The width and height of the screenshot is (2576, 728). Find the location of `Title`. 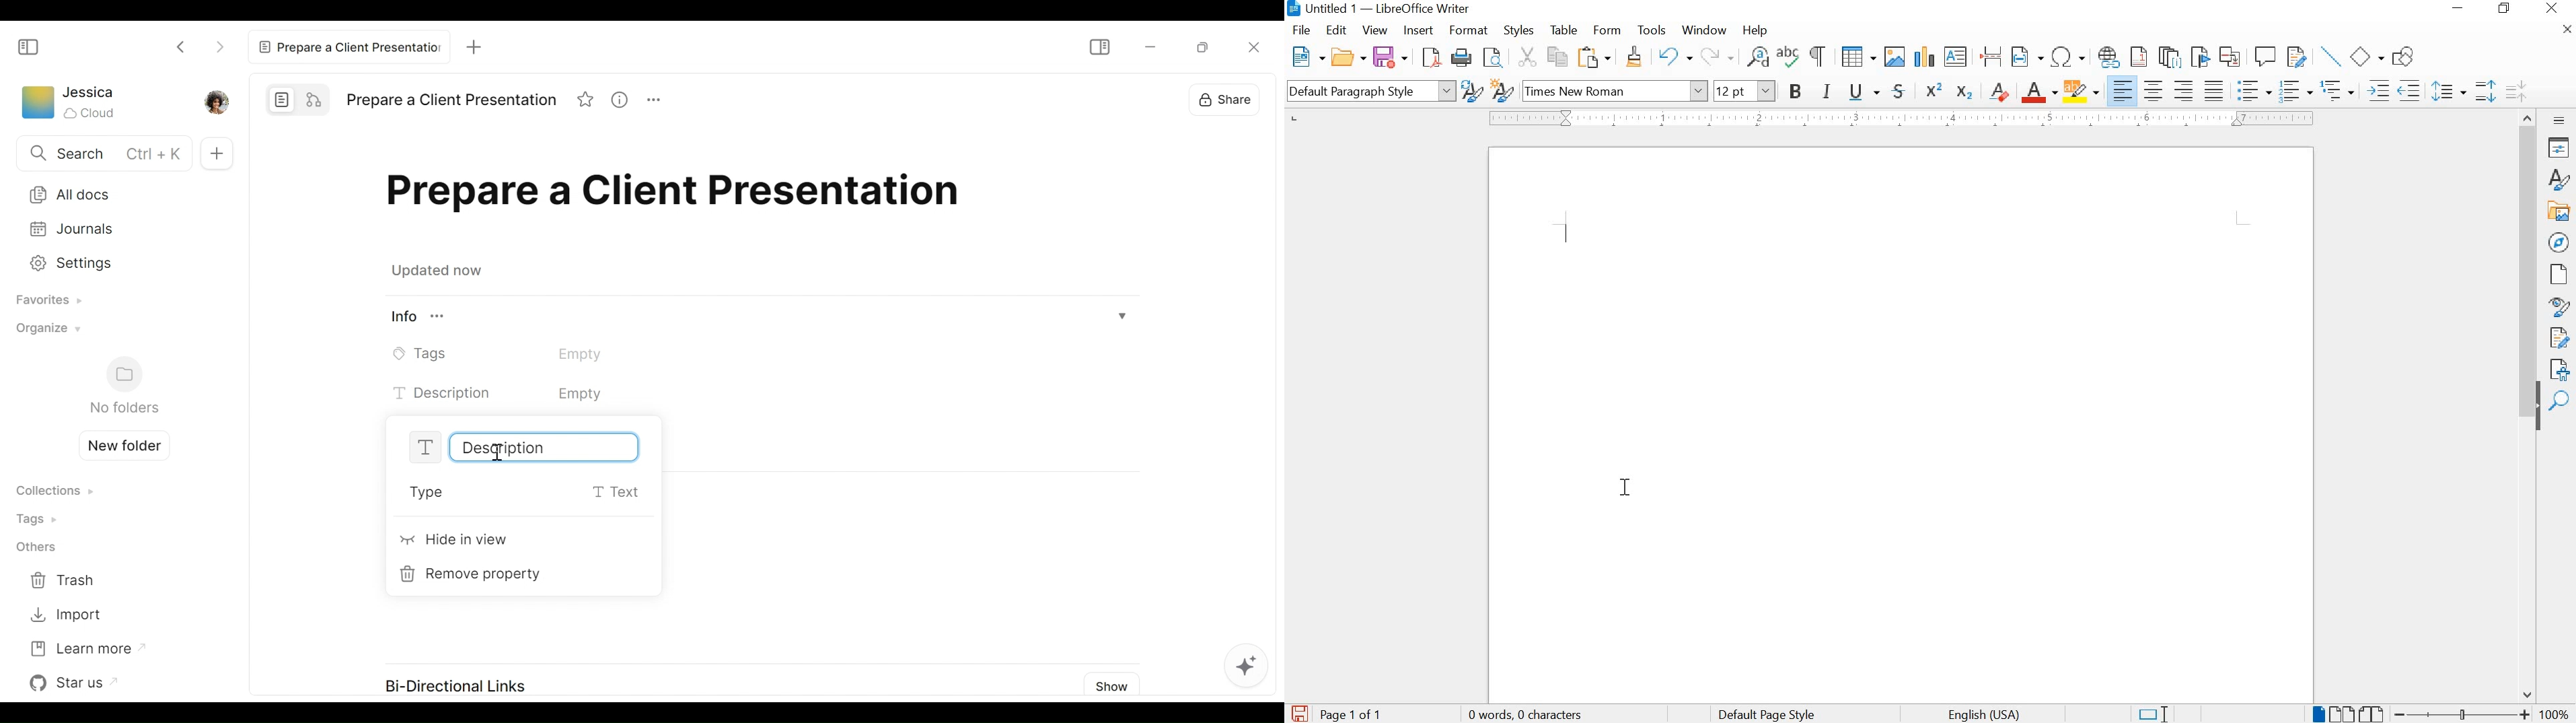

Title is located at coordinates (679, 195).